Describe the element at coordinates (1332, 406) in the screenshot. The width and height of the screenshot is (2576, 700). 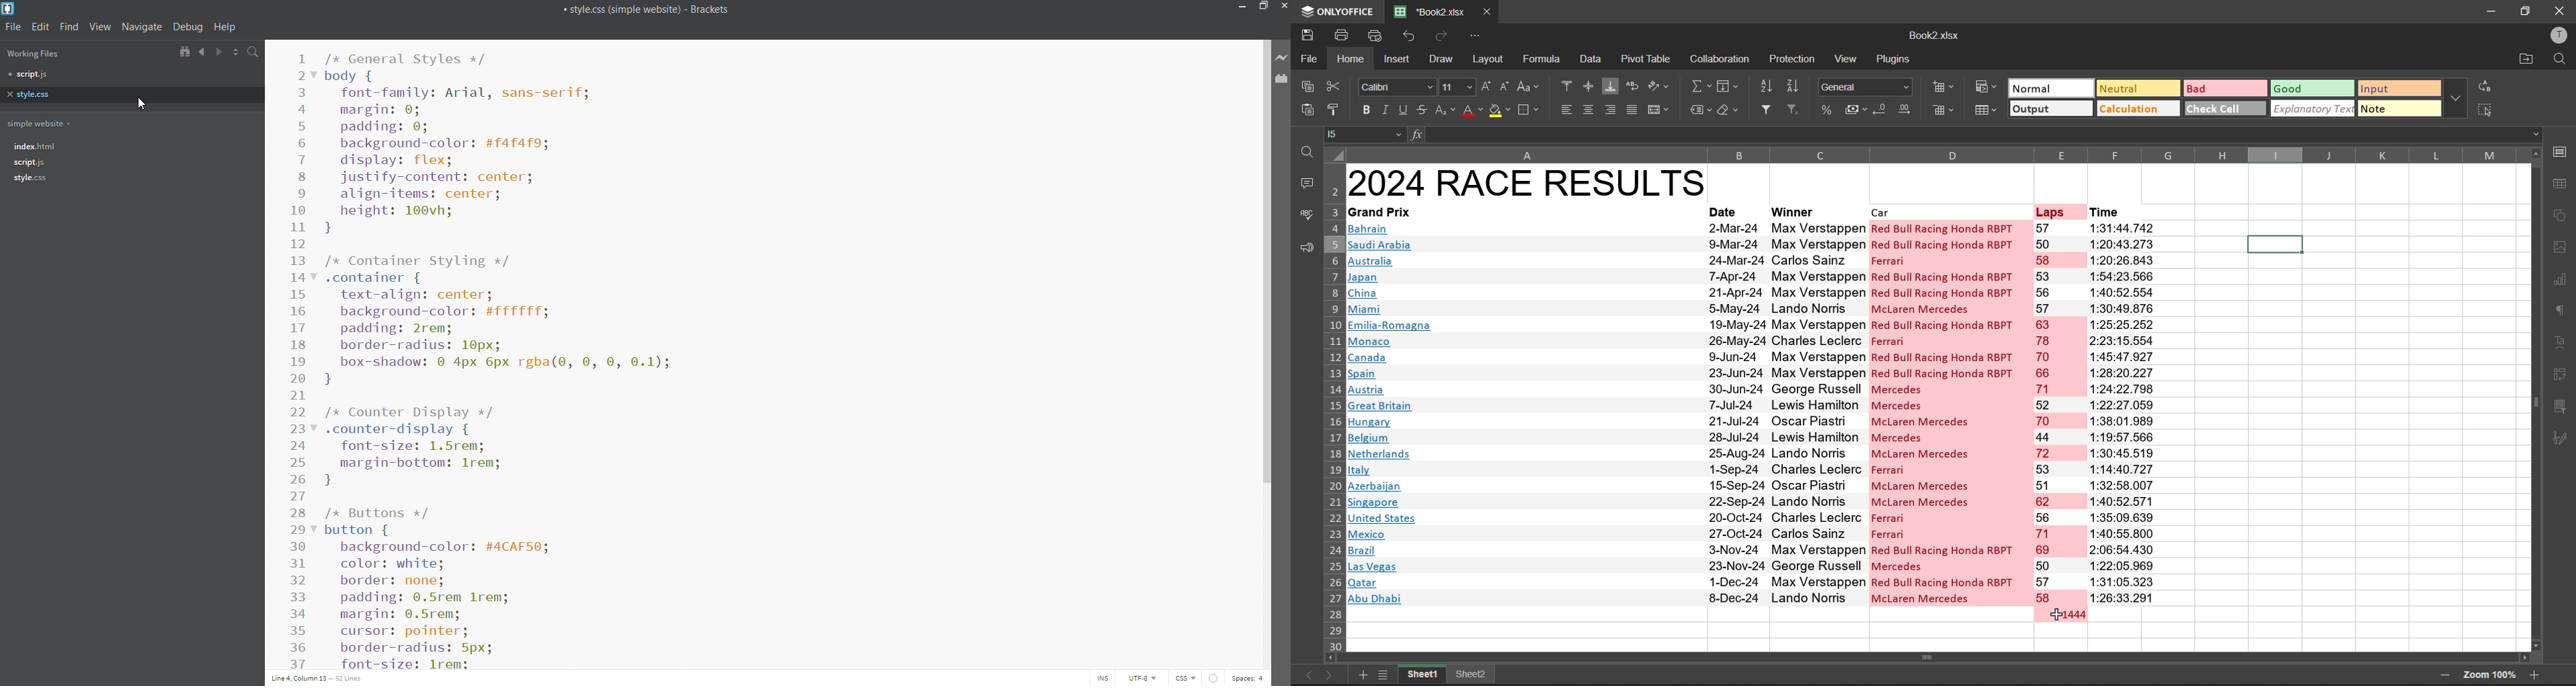
I see `row number` at that location.